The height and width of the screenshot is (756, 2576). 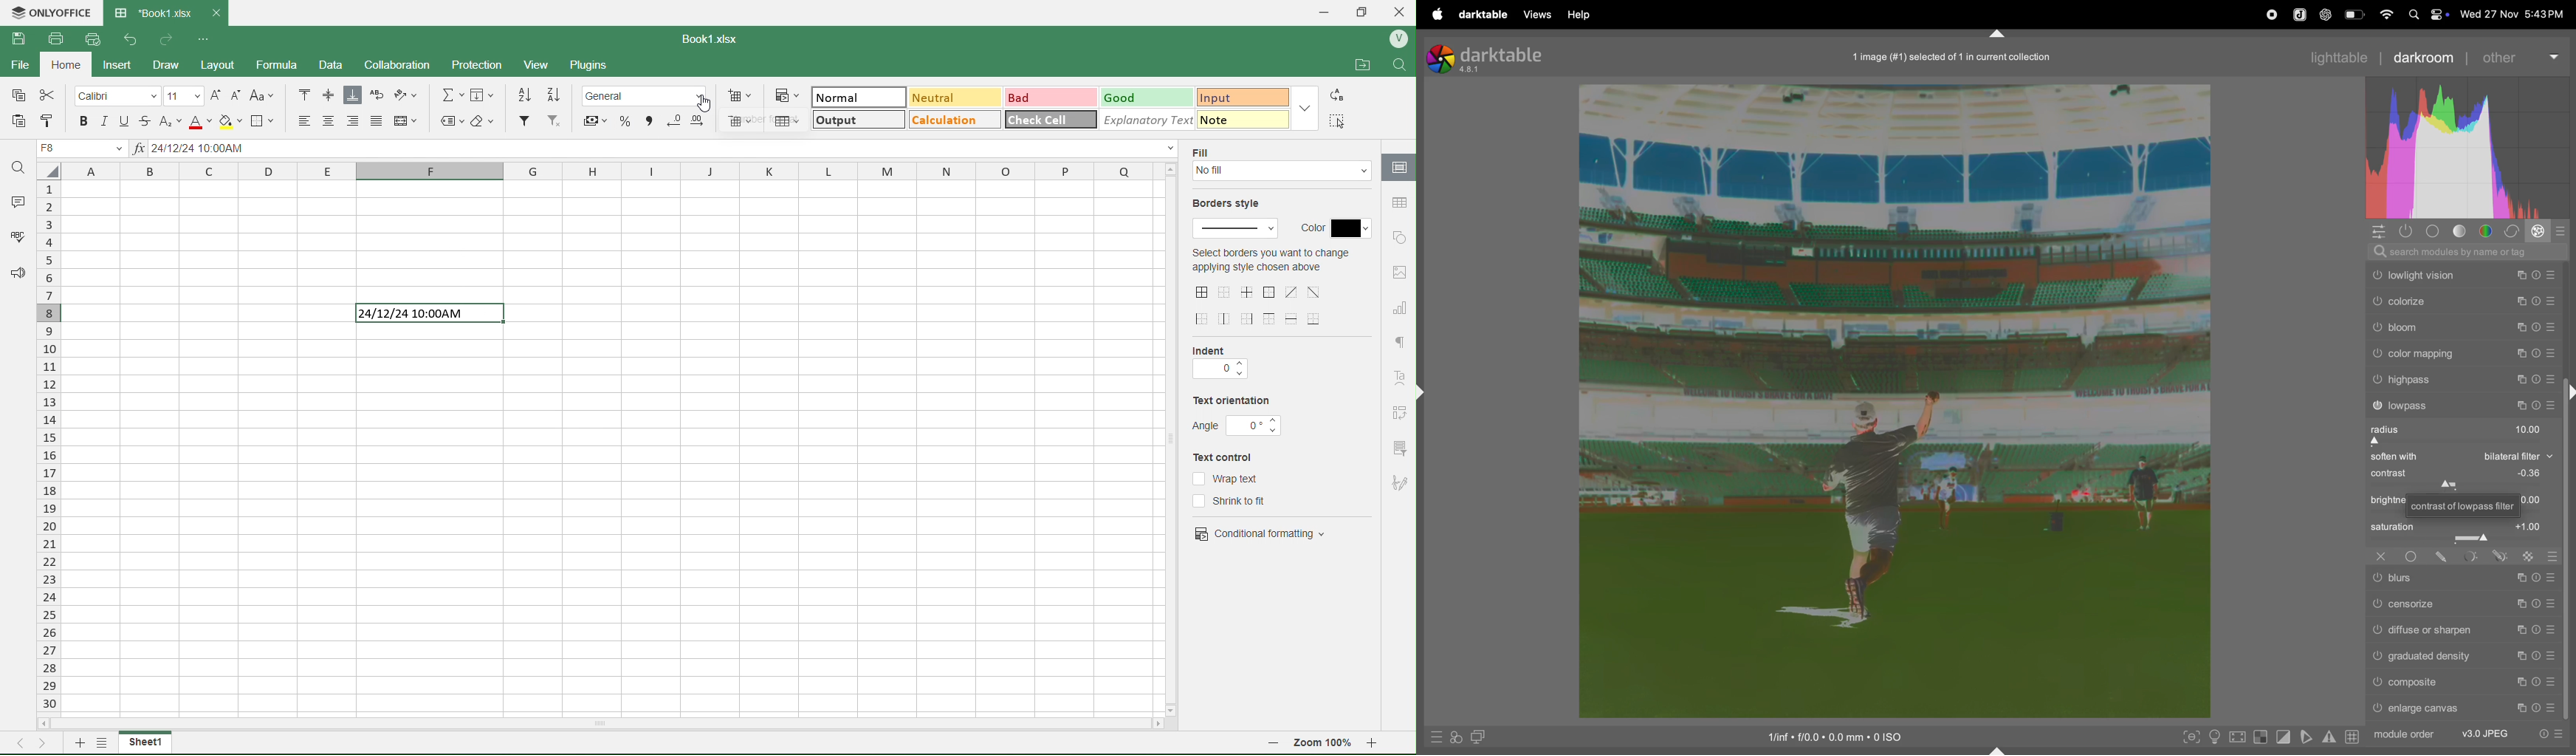 What do you see at coordinates (622, 121) in the screenshot?
I see `Percentage Style` at bounding box center [622, 121].